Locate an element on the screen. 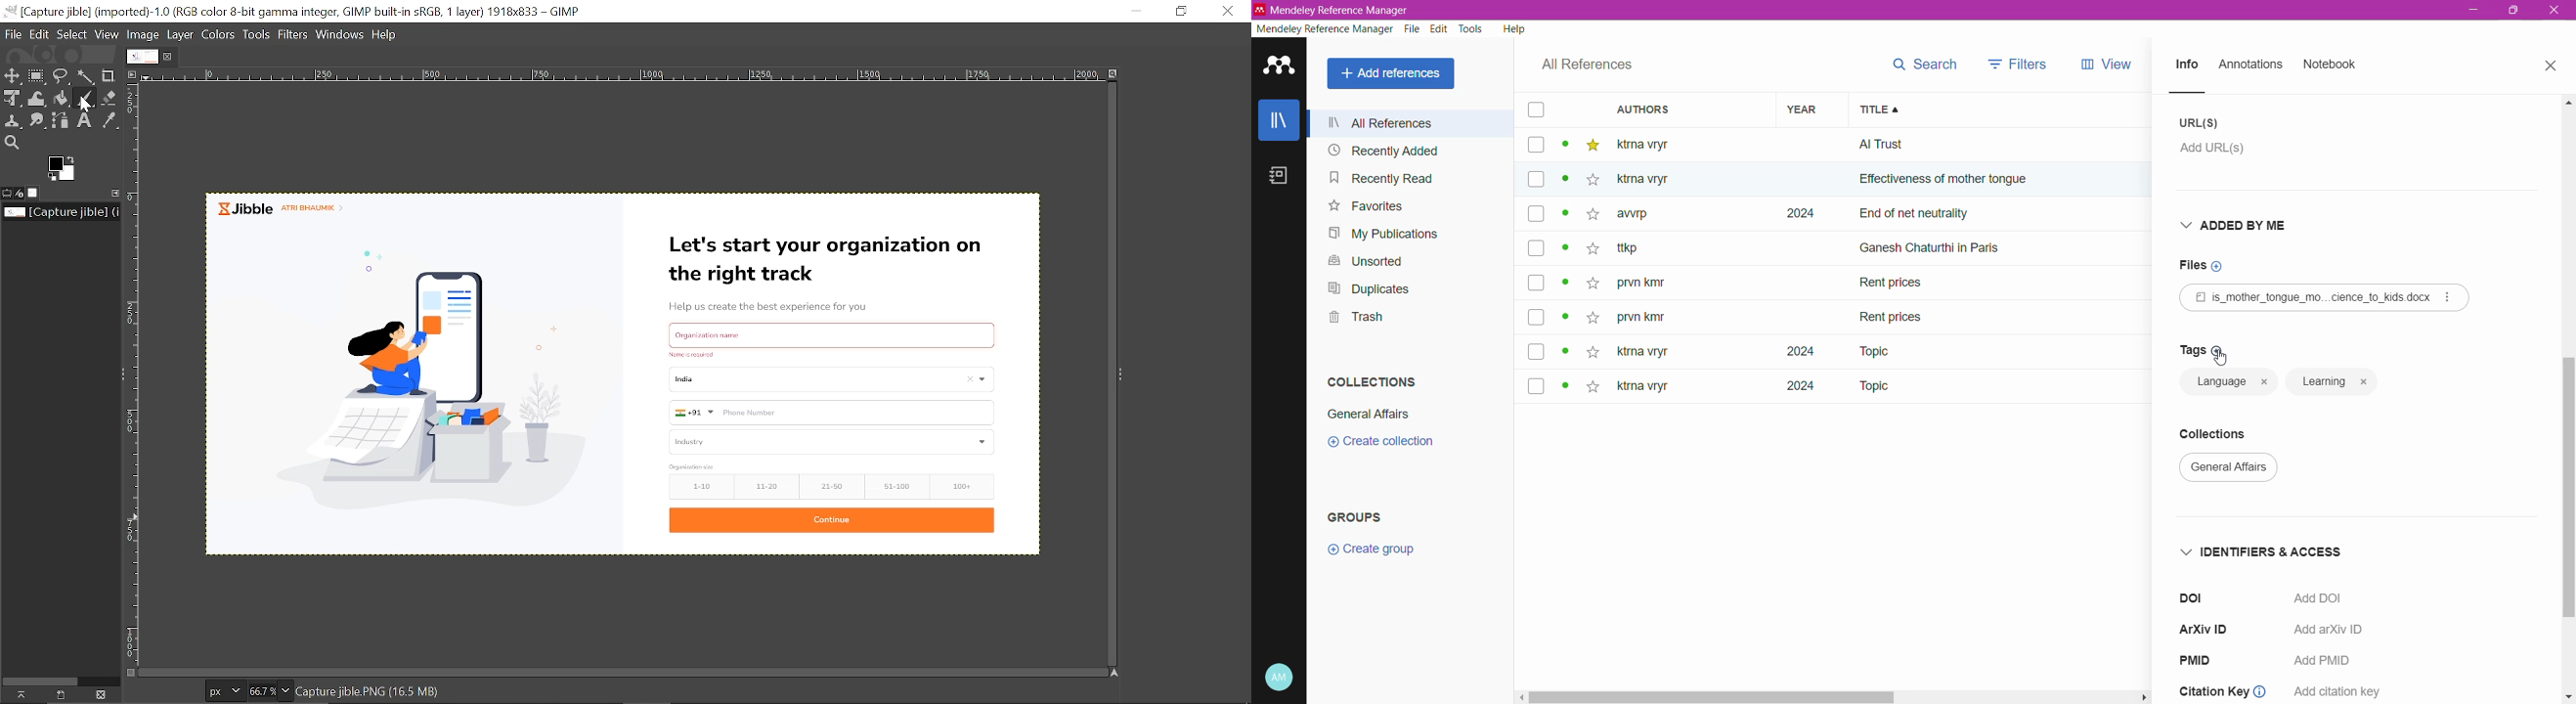  box is located at coordinates (1536, 146).